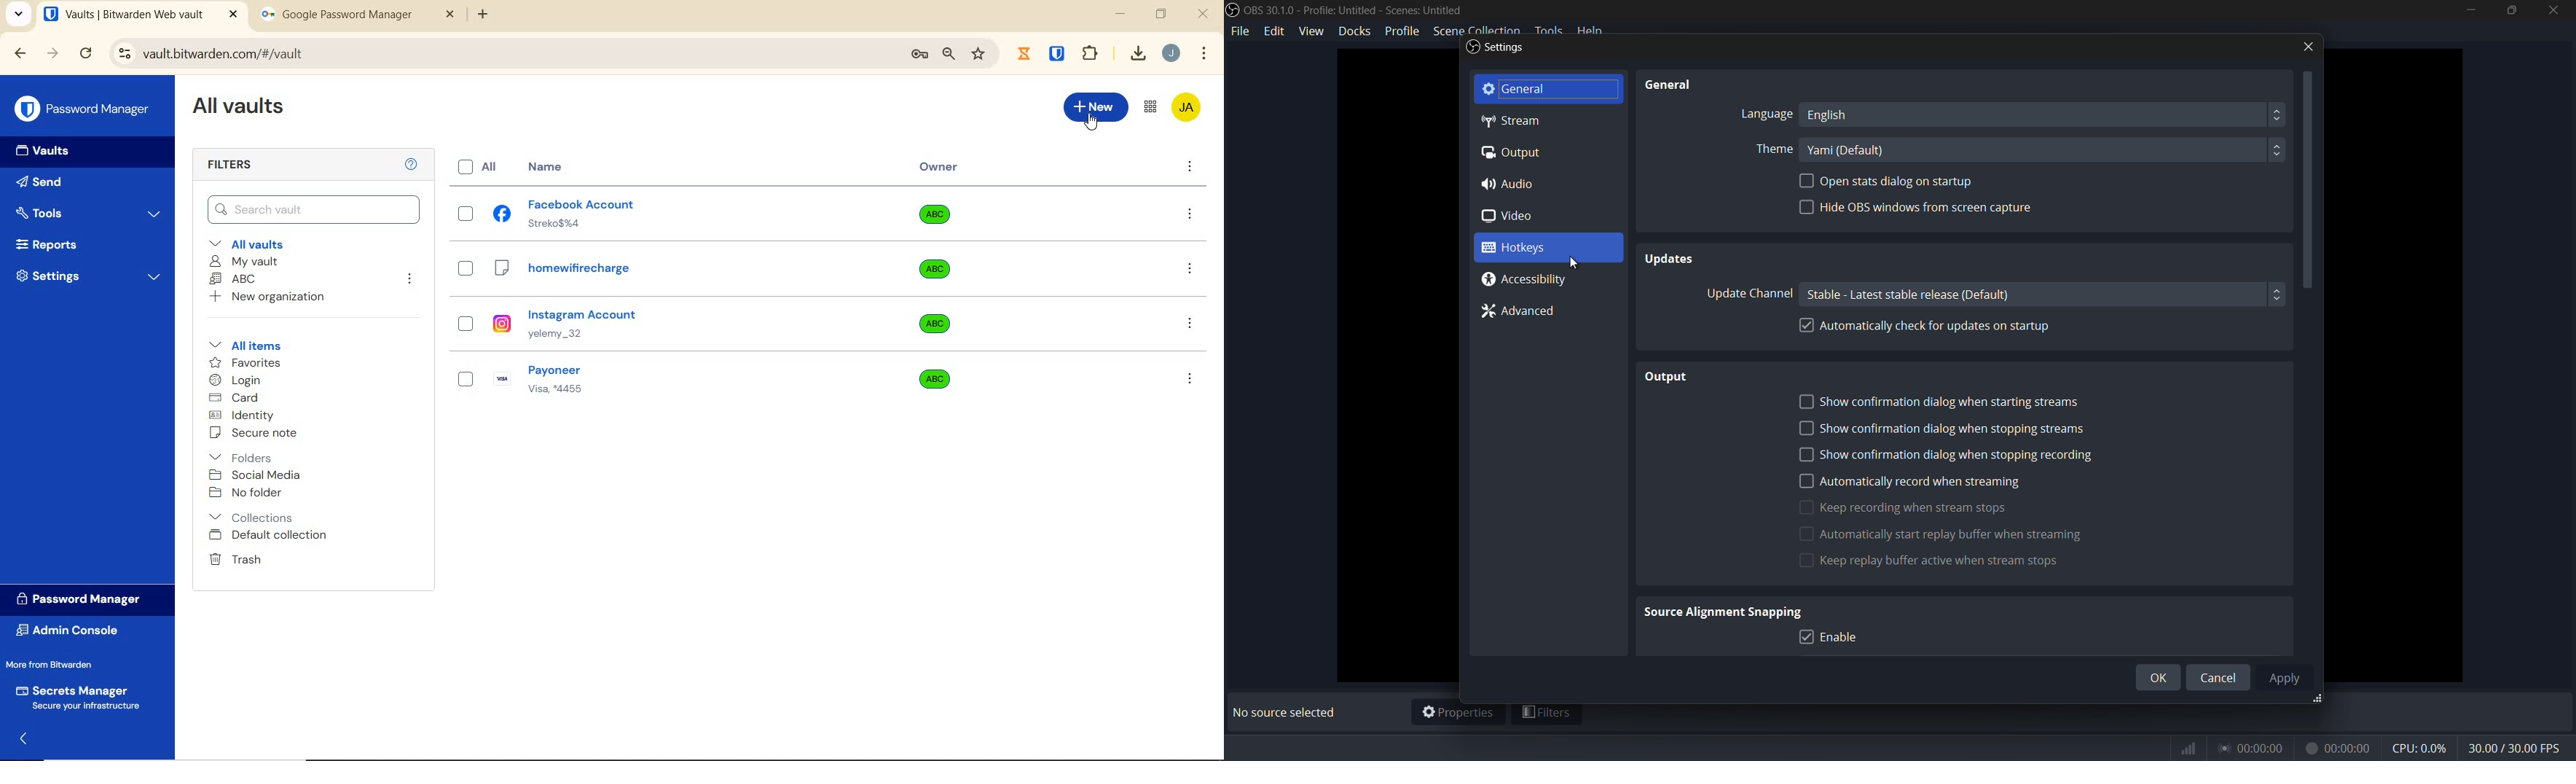  What do you see at coordinates (1204, 14) in the screenshot?
I see `close` at bounding box center [1204, 14].